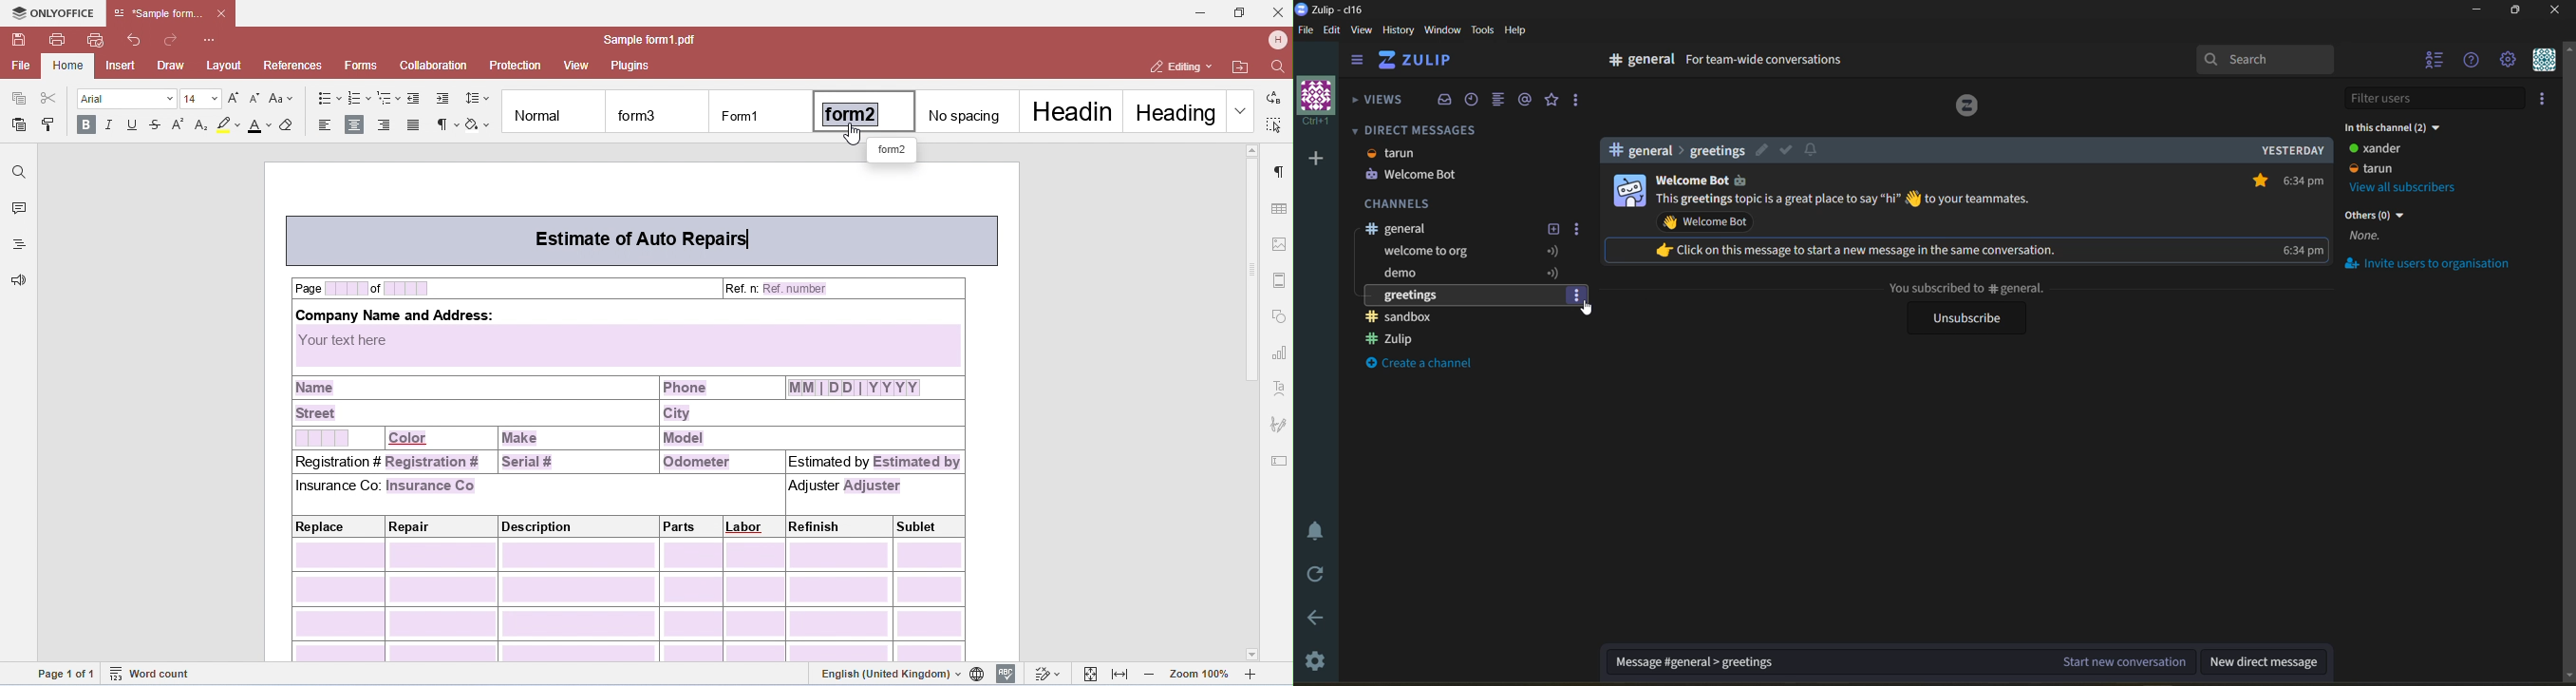 The width and height of the screenshot is (2576, 700). What do you see at coordinates (1413, 175) in the screenshot?
I see `welcome bot` at bounding box center [1413, 175].